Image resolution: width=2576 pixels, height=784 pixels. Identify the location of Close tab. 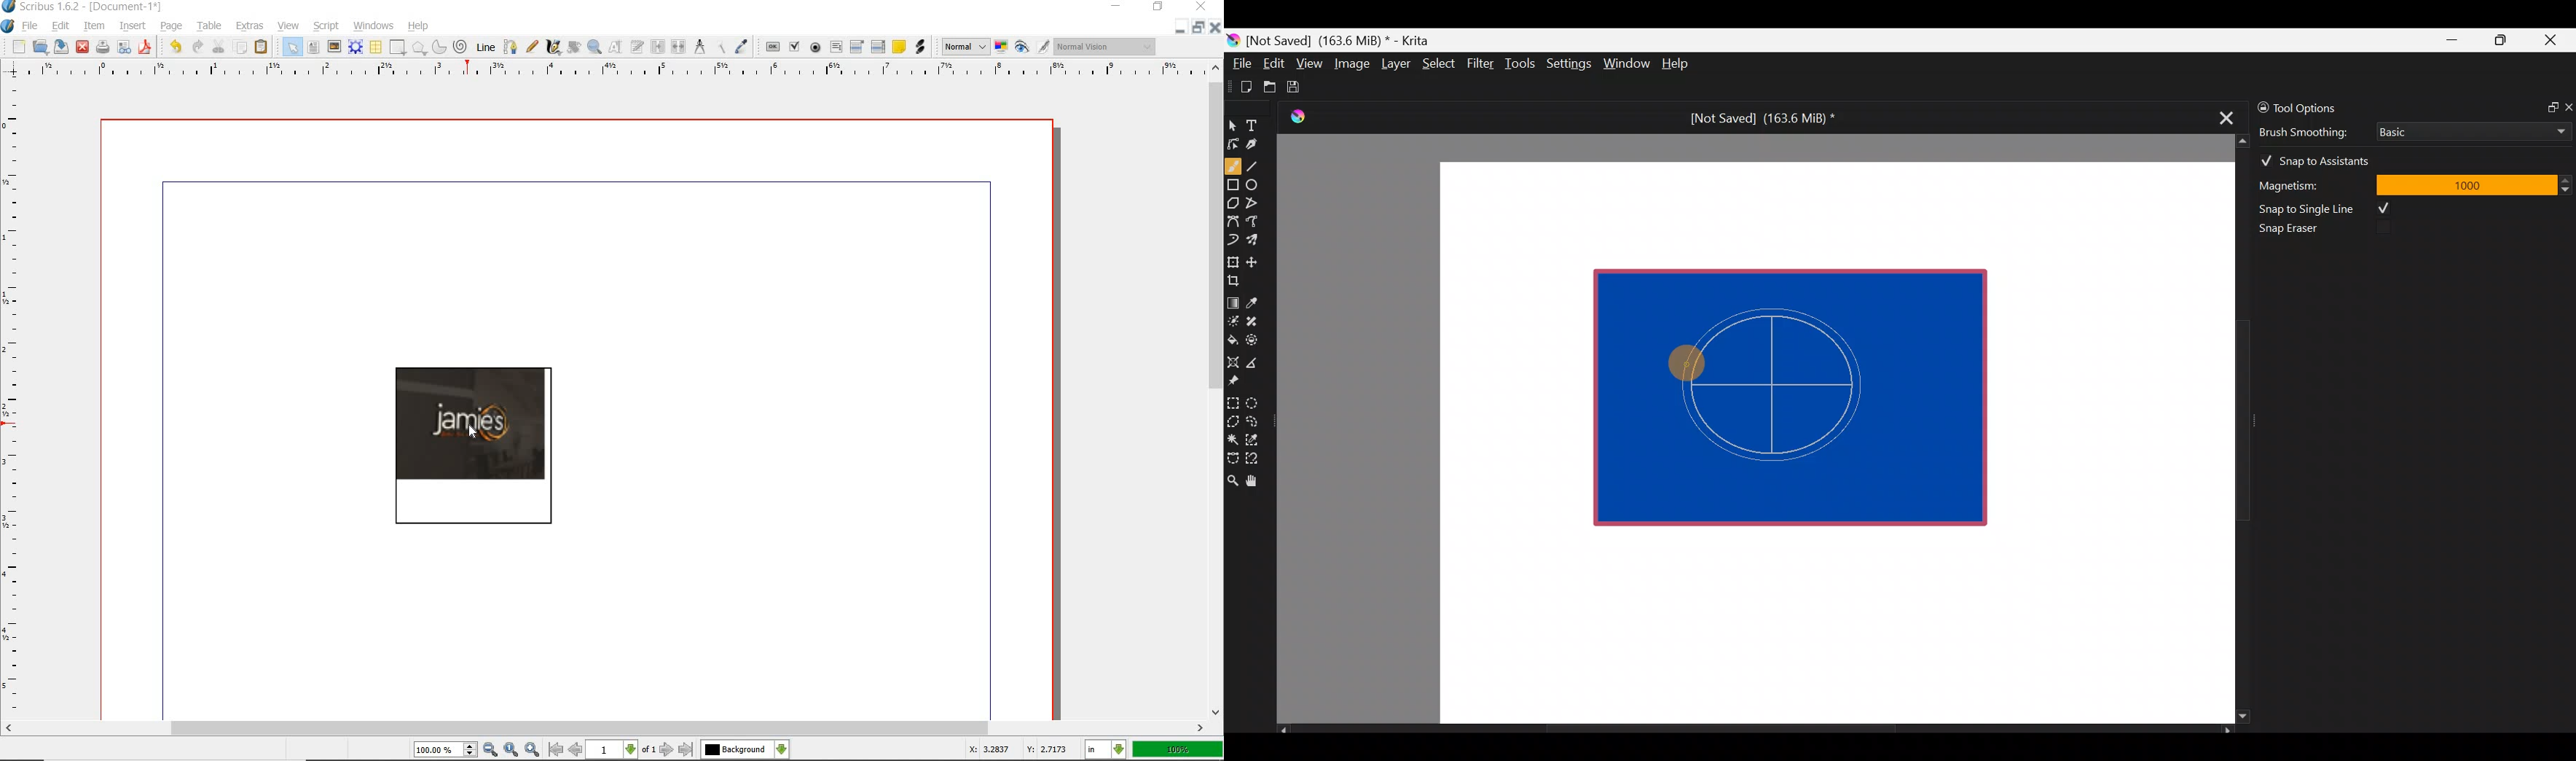
(2222, 116).